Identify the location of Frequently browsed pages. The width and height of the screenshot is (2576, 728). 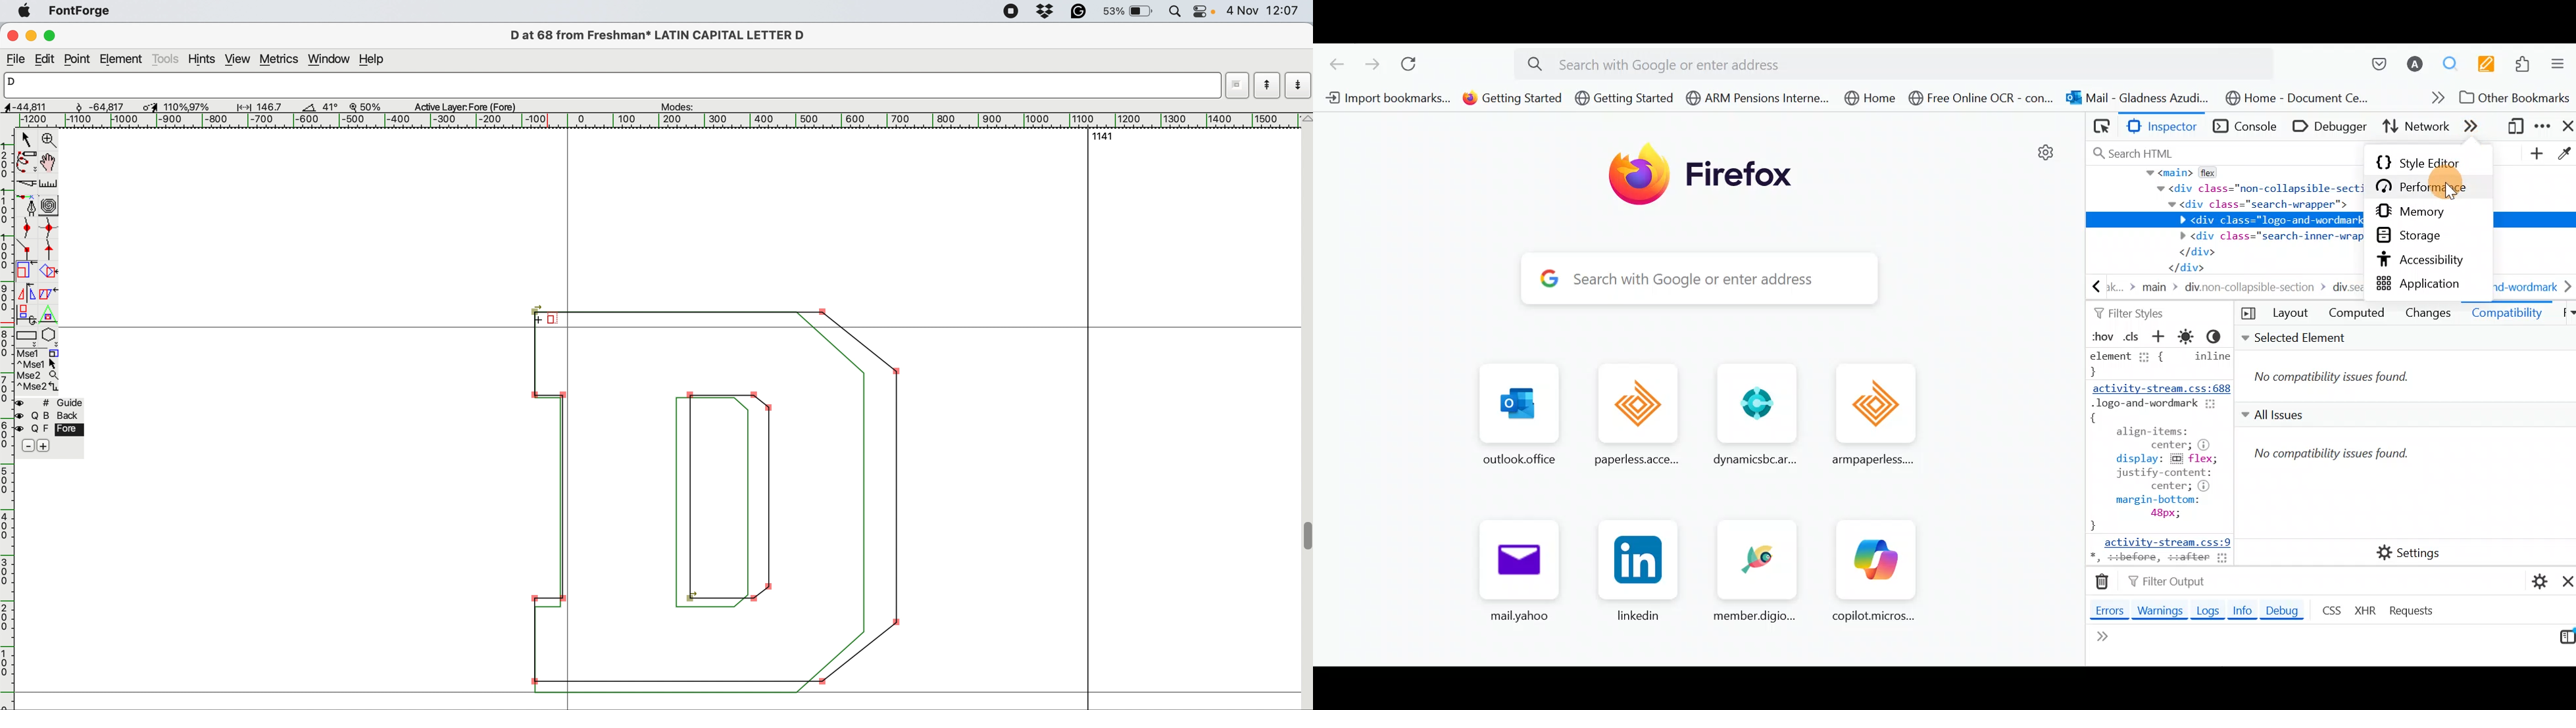
(1695, 491).